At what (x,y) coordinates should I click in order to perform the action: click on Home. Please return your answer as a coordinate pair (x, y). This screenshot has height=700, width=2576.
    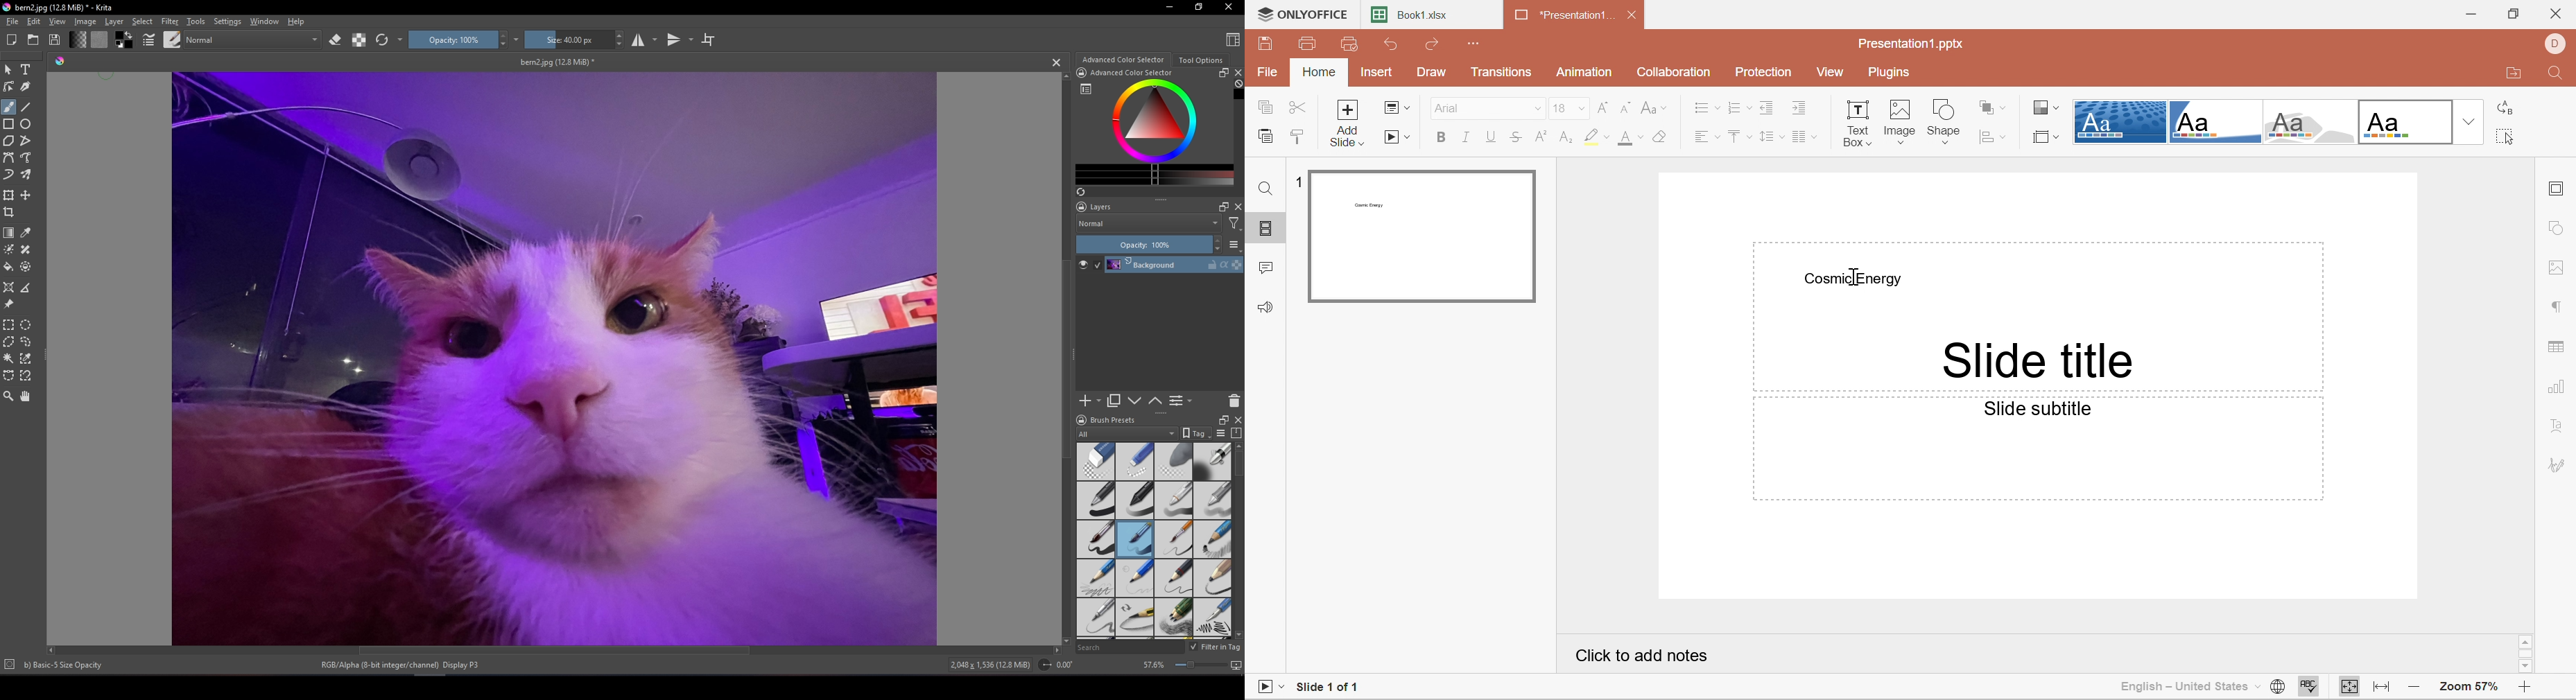
    Looking at the image, I should click on (1320, 73).